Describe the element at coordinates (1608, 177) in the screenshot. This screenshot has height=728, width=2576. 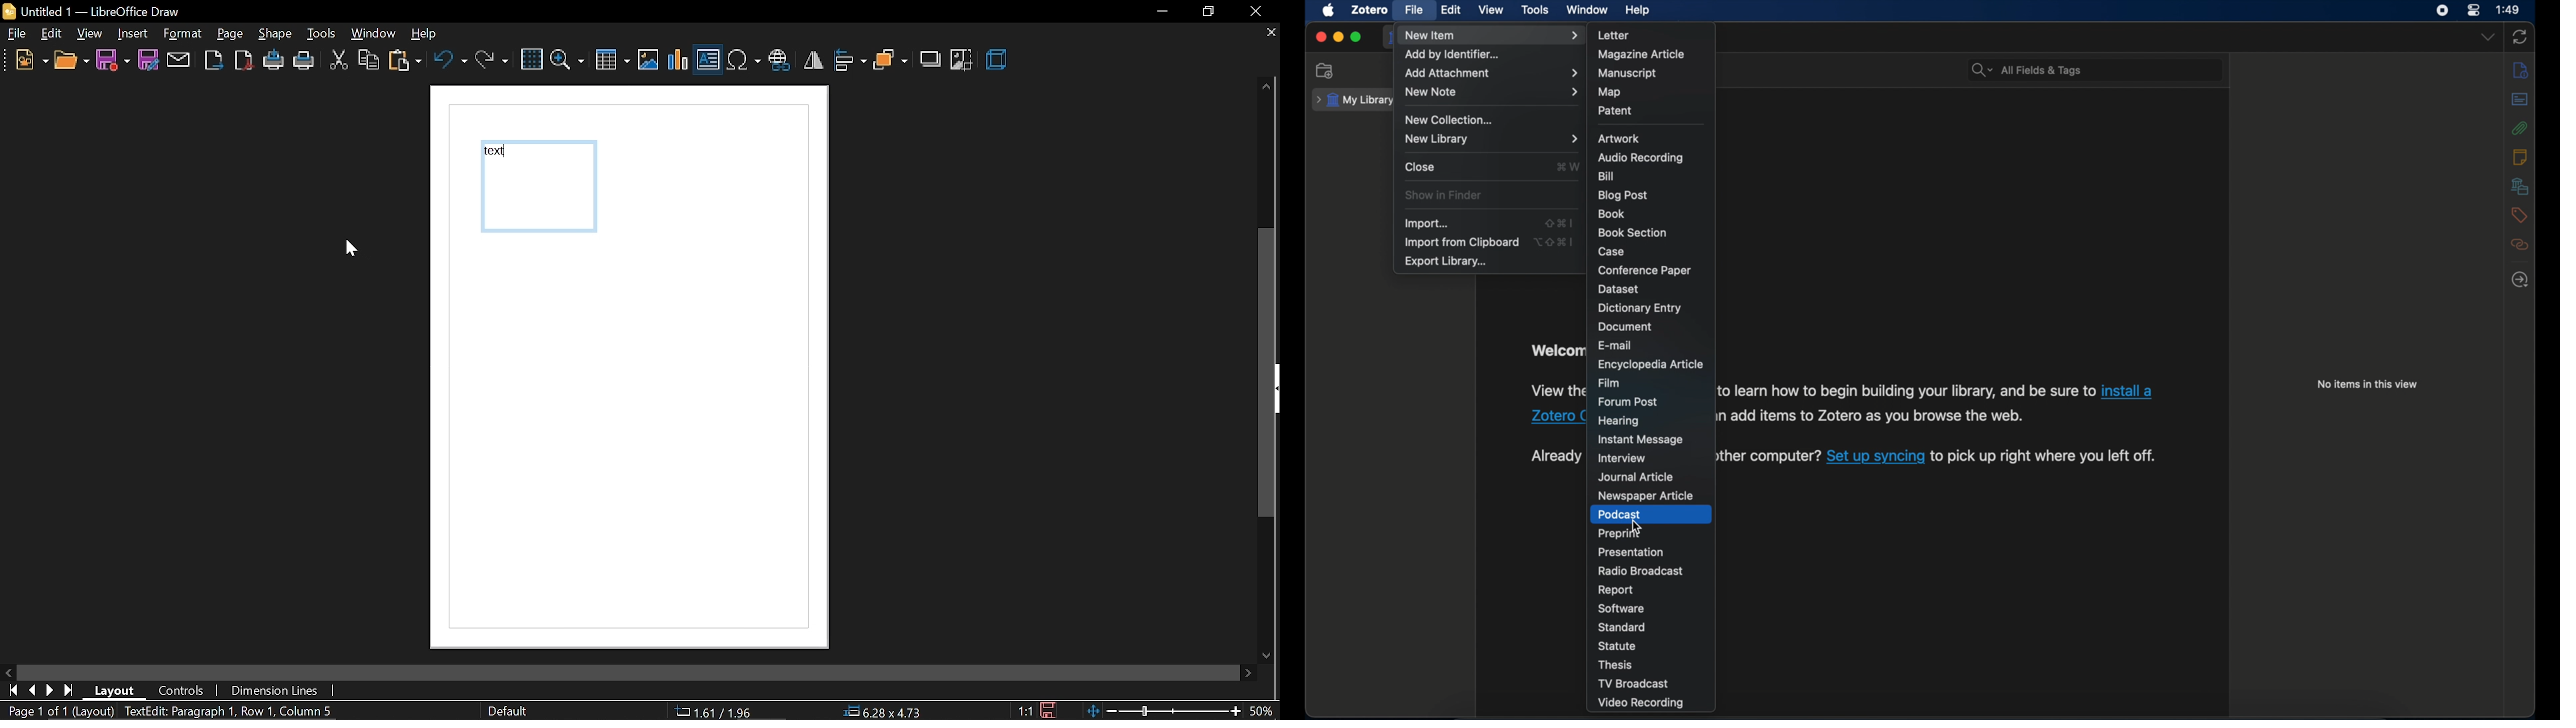
I see `bill` at that location.